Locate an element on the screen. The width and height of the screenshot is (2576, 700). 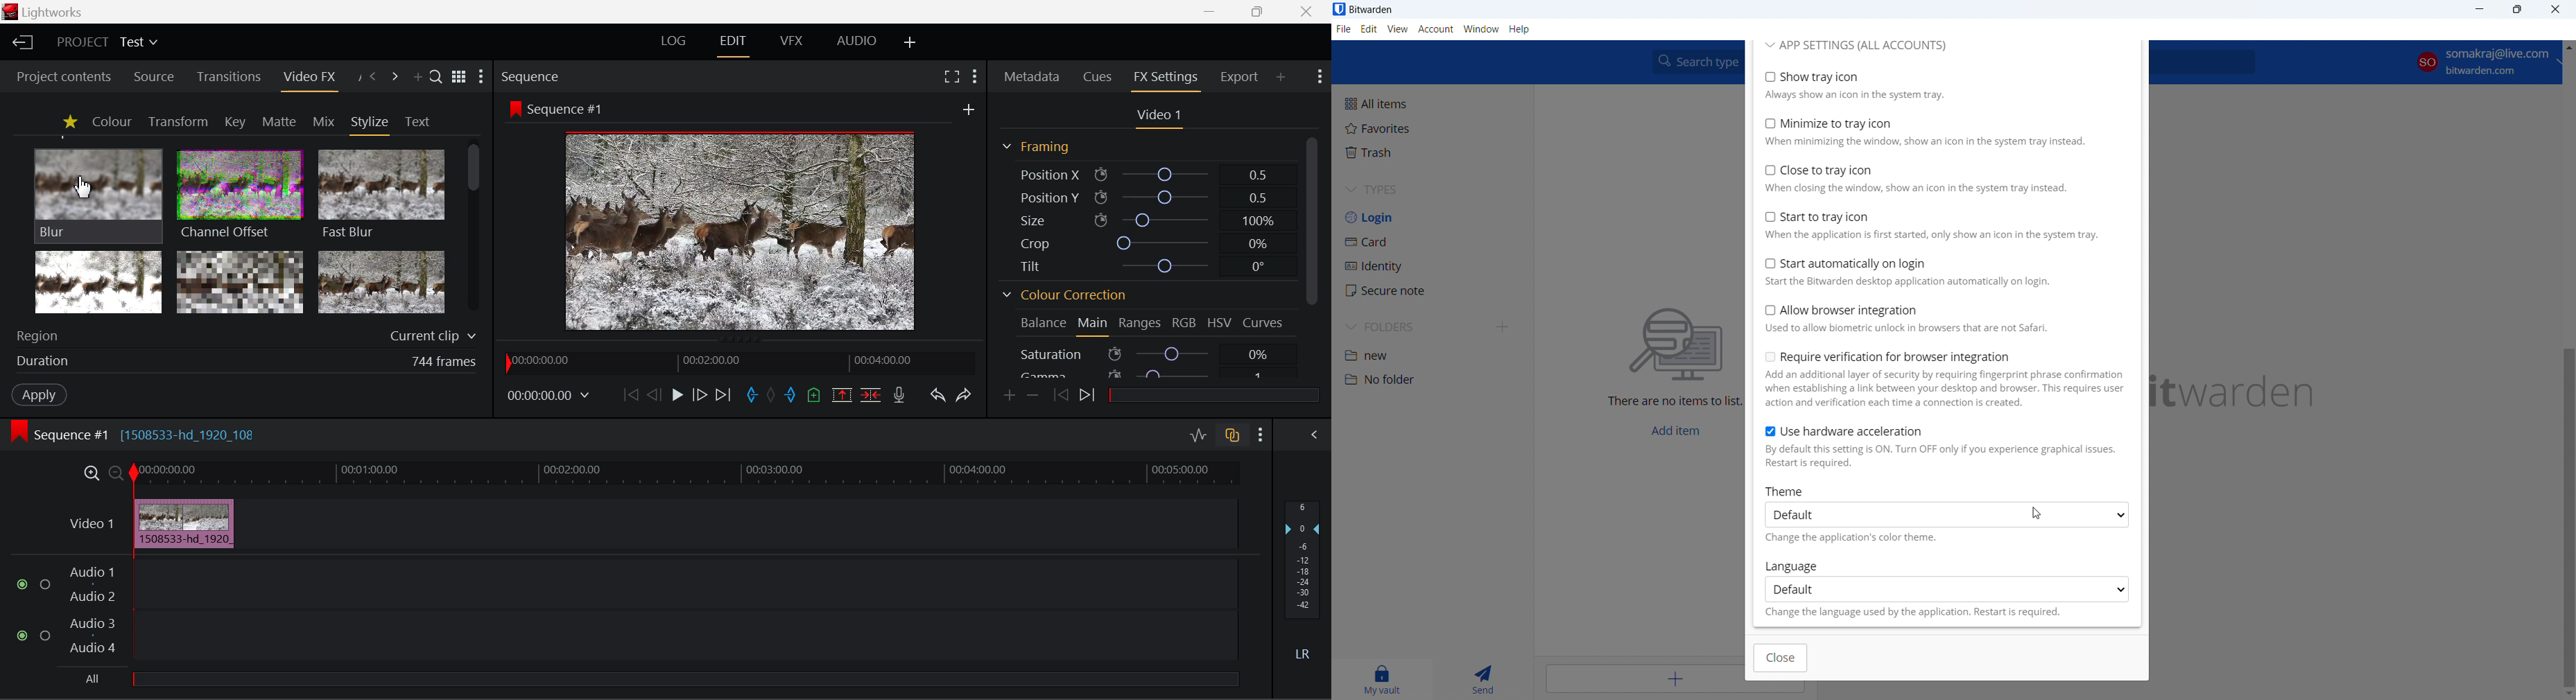
Project Timeline is located at coordinates (686, 474).